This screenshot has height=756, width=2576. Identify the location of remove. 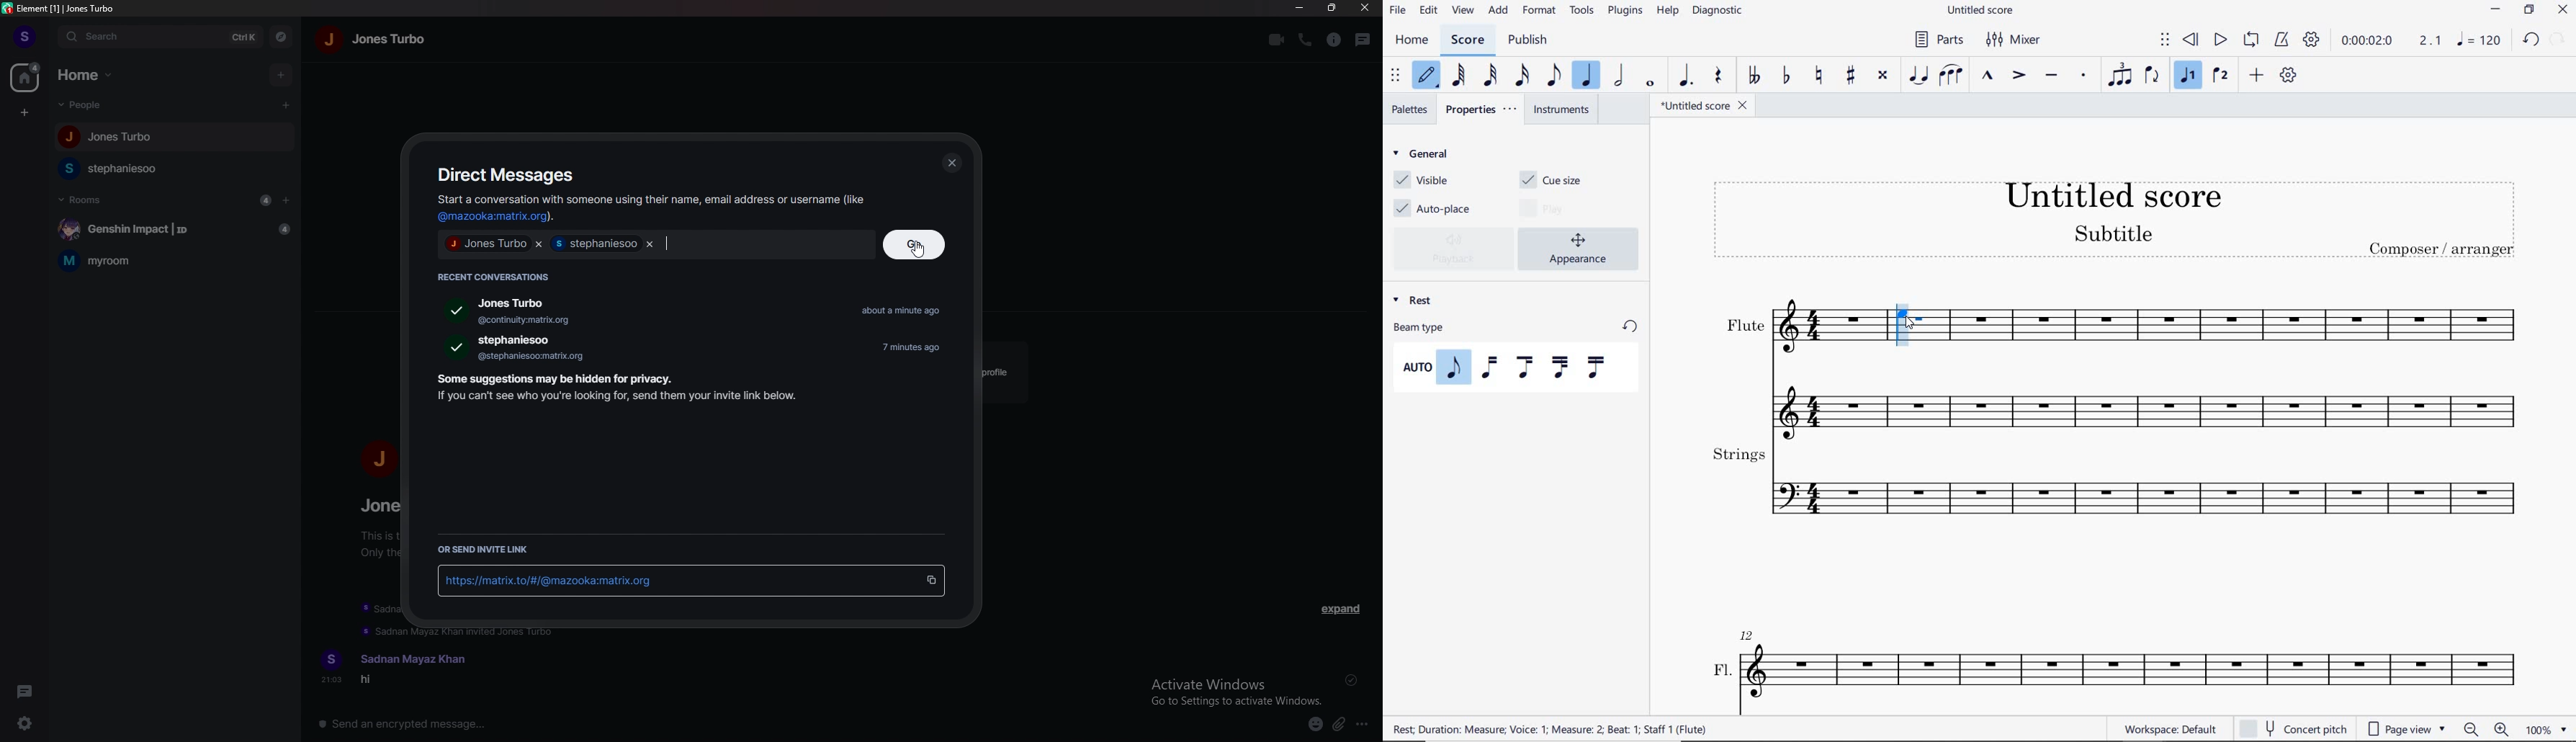
(539, 243).